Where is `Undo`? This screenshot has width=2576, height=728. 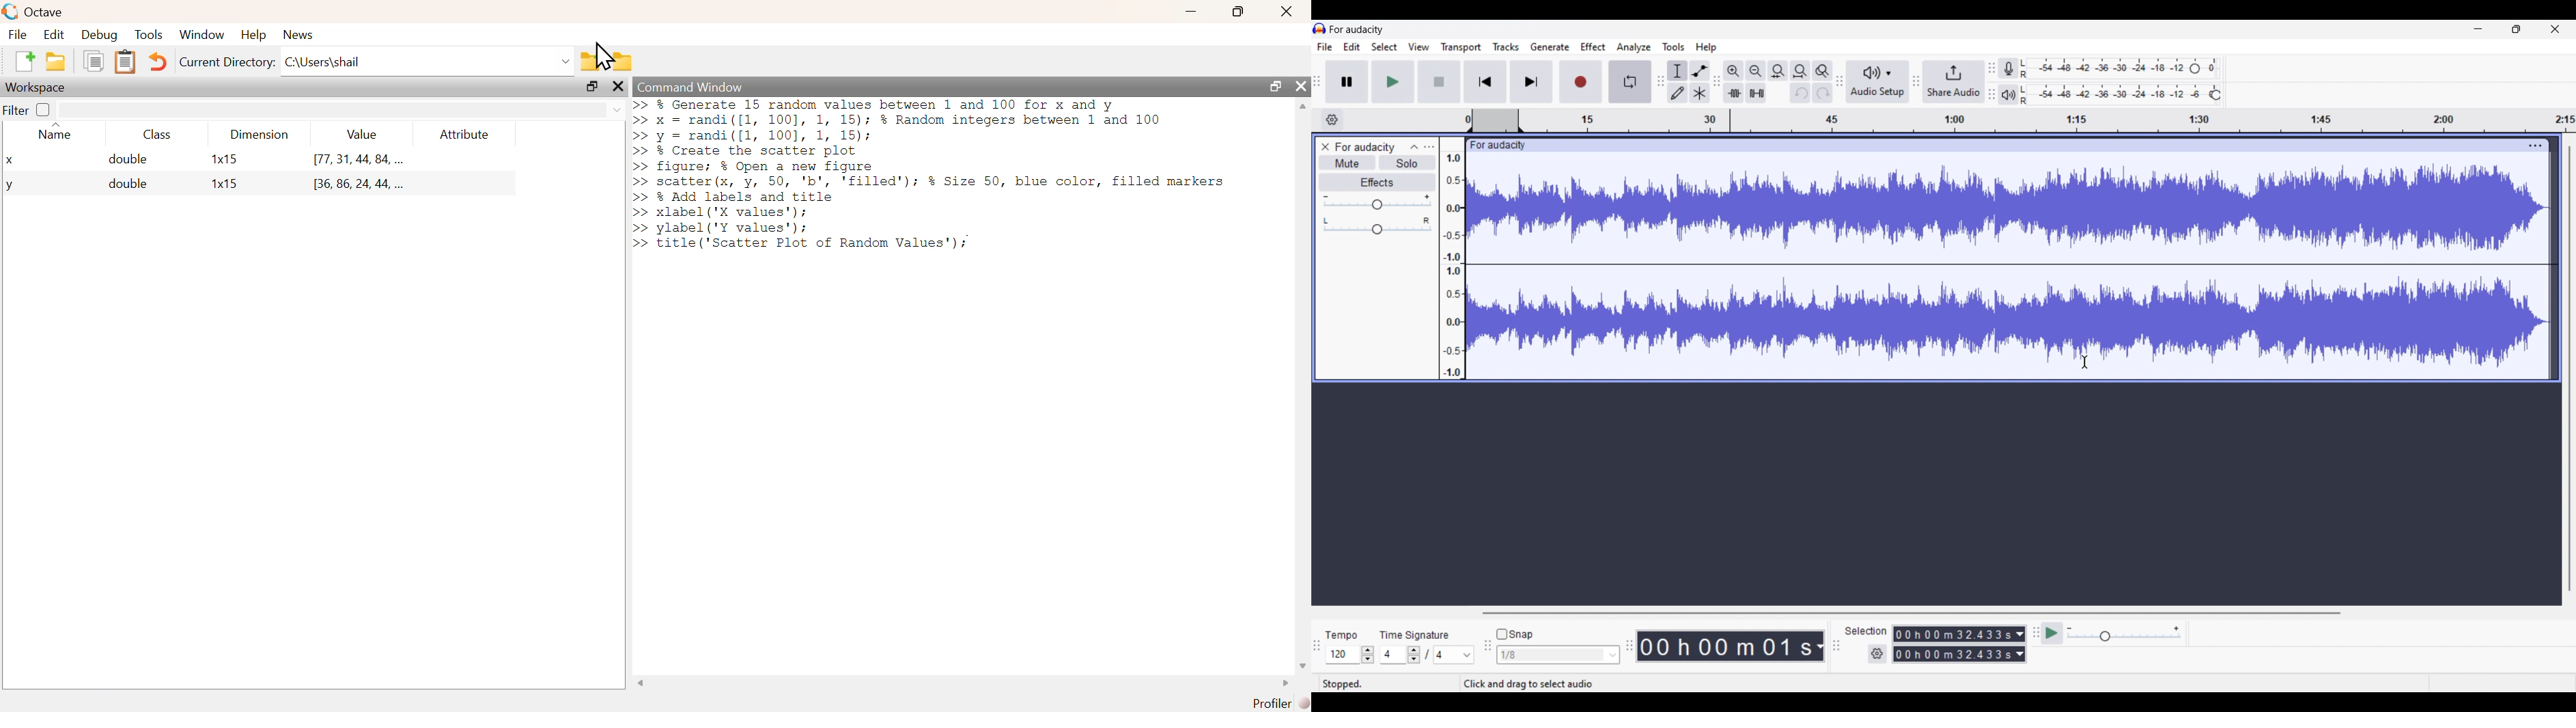 Undo is located at coordinates (157, 61).